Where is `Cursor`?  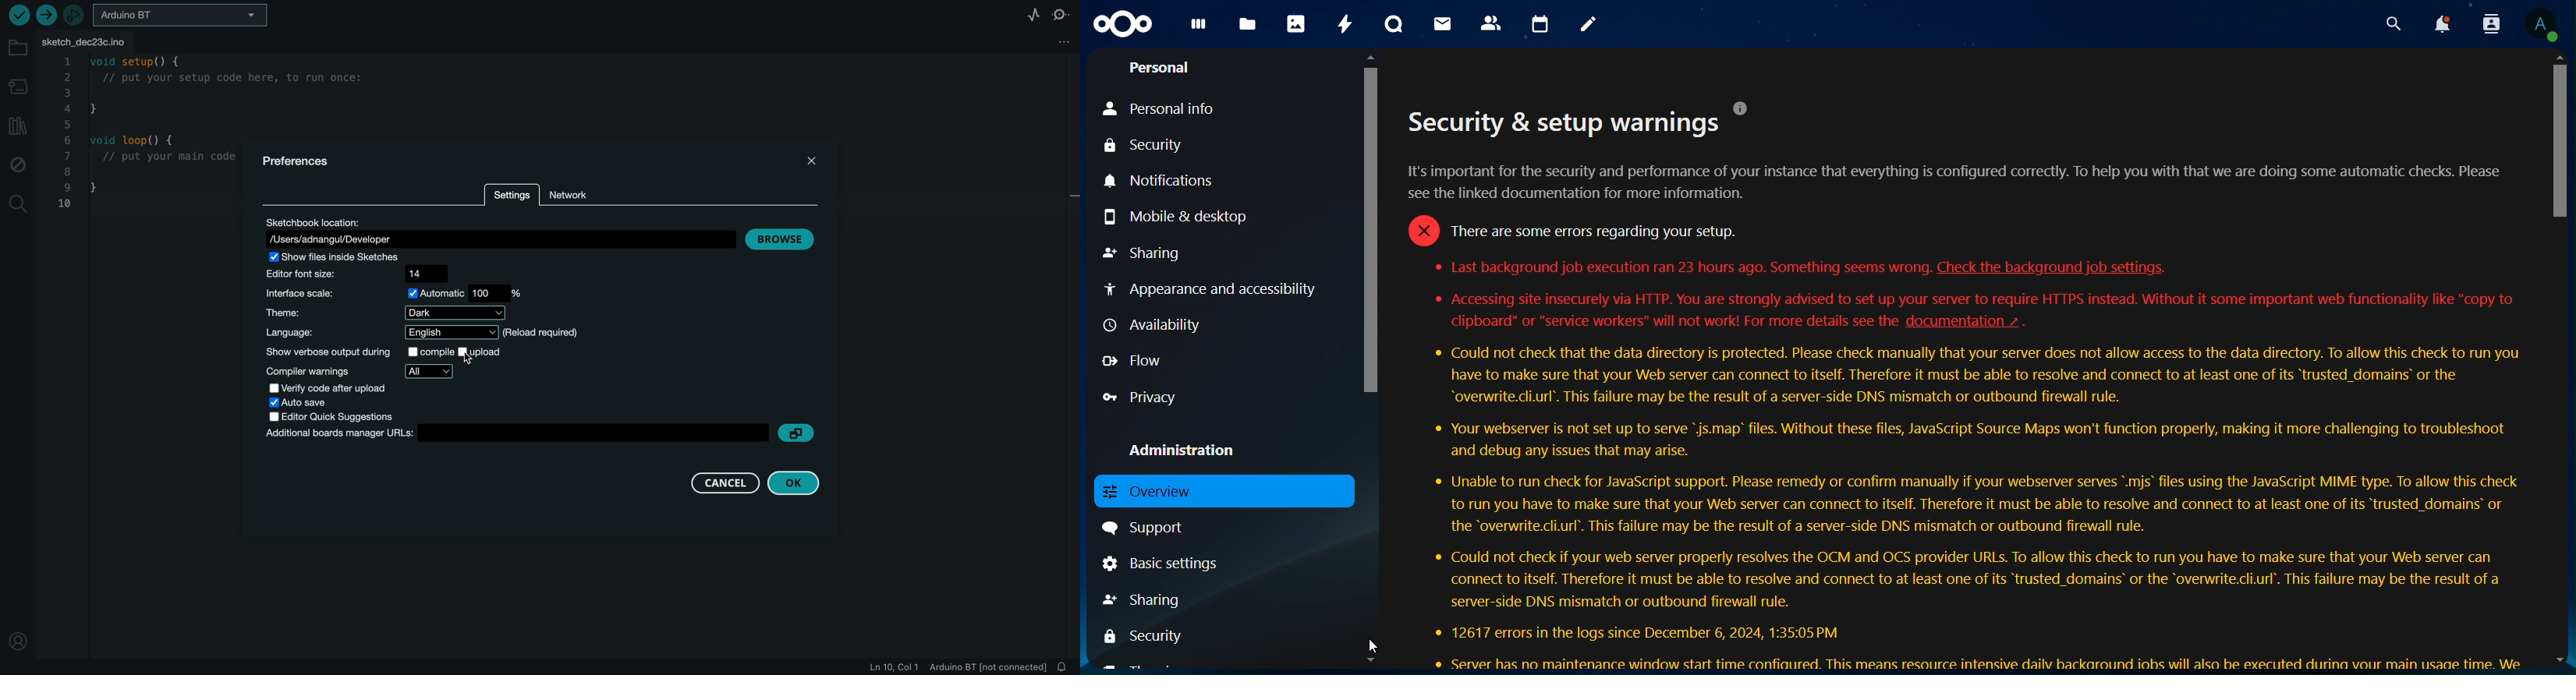 Cursor is located at coordinates (1375, 644).